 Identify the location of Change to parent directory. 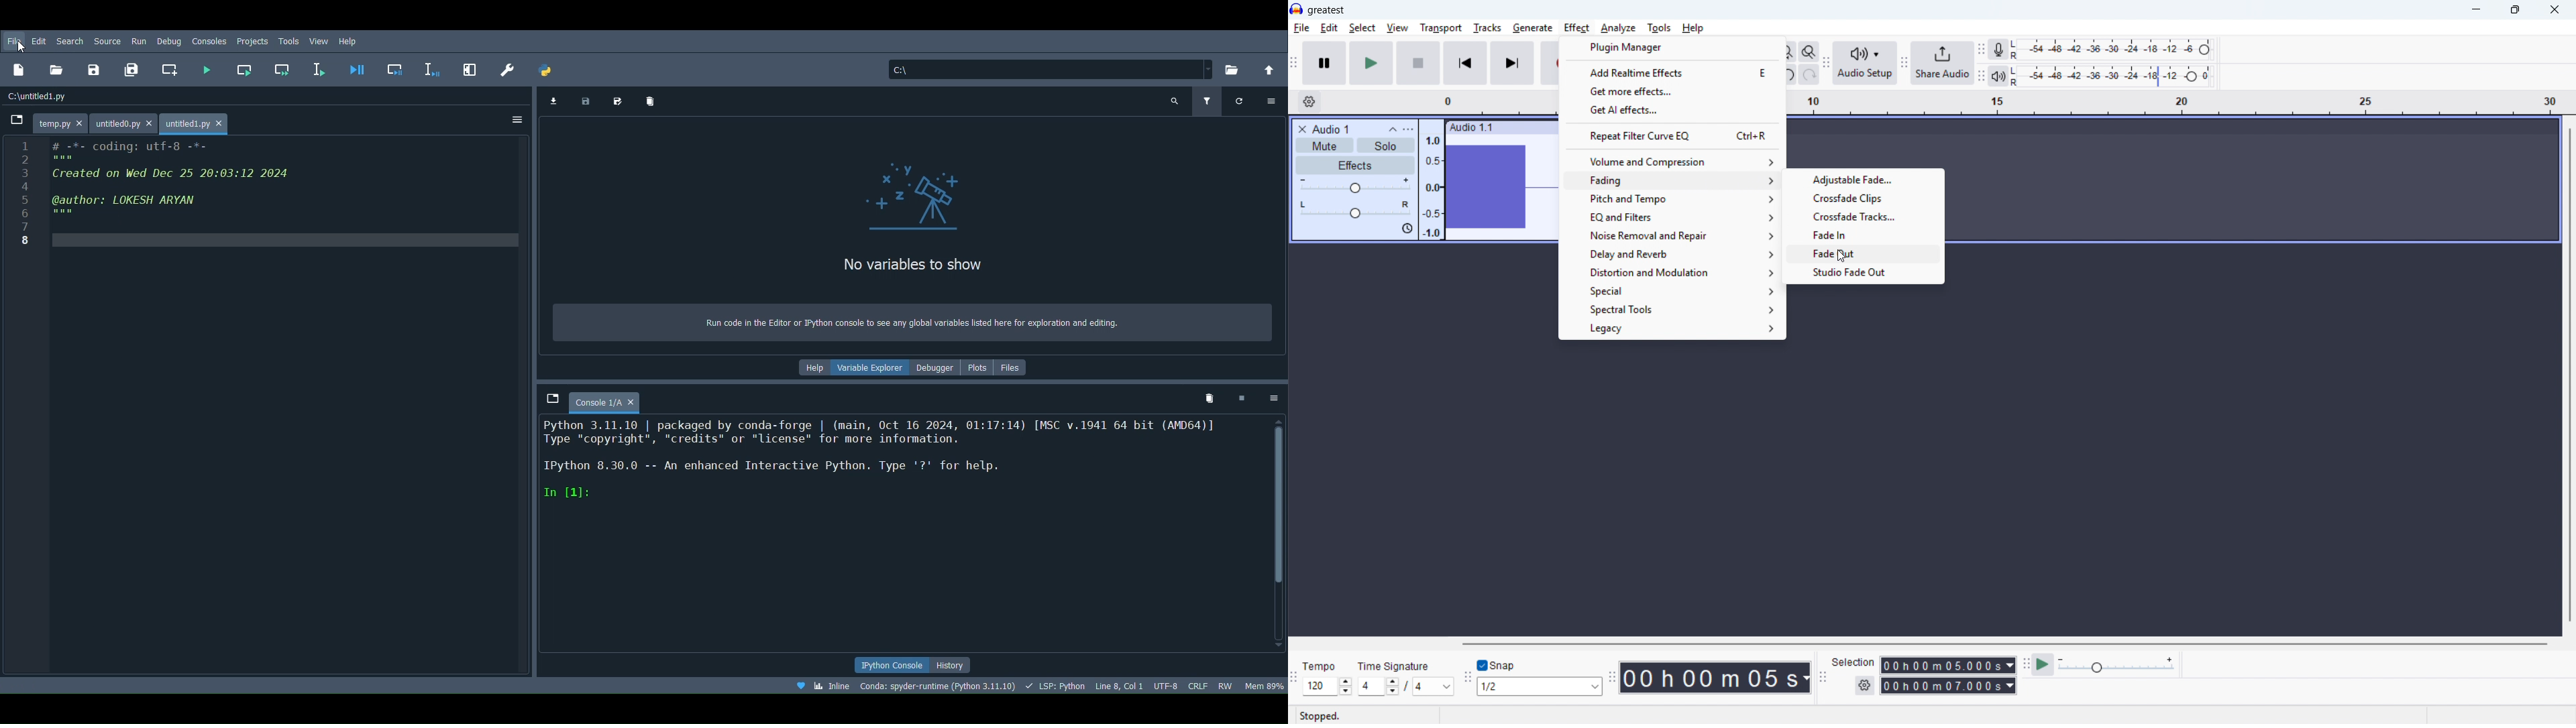
(1271, 67).